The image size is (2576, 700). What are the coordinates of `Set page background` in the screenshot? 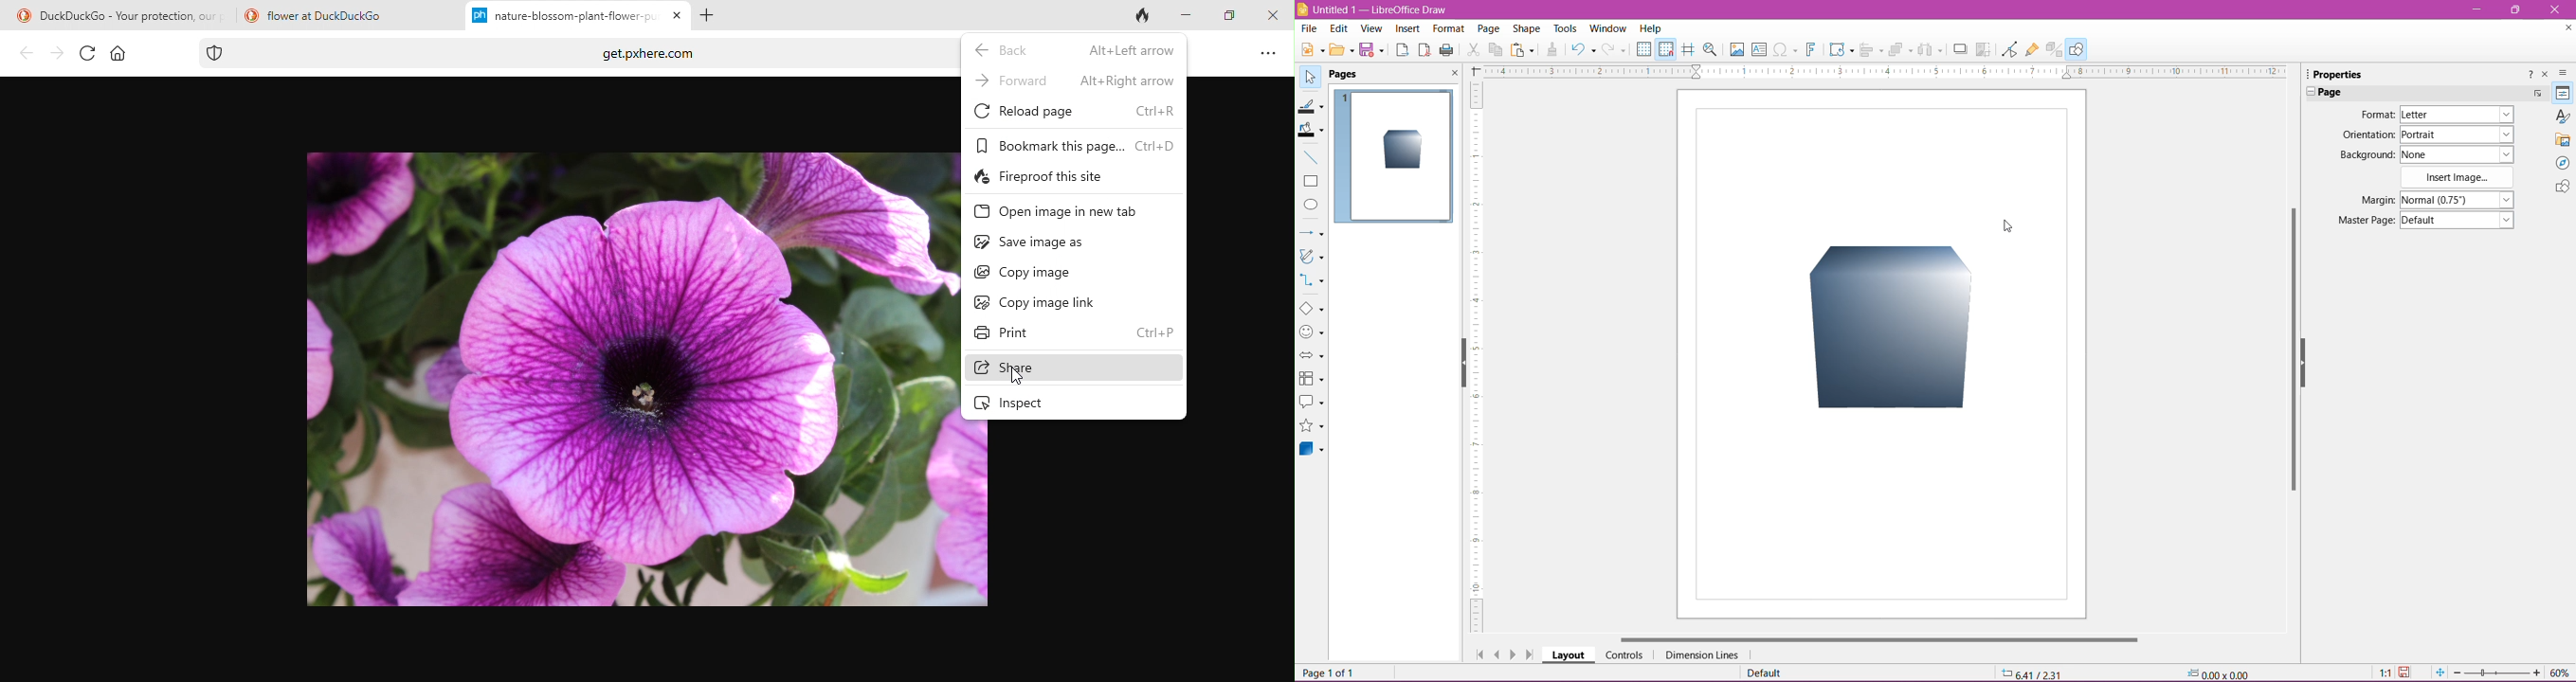 It's located at (2458, 154).